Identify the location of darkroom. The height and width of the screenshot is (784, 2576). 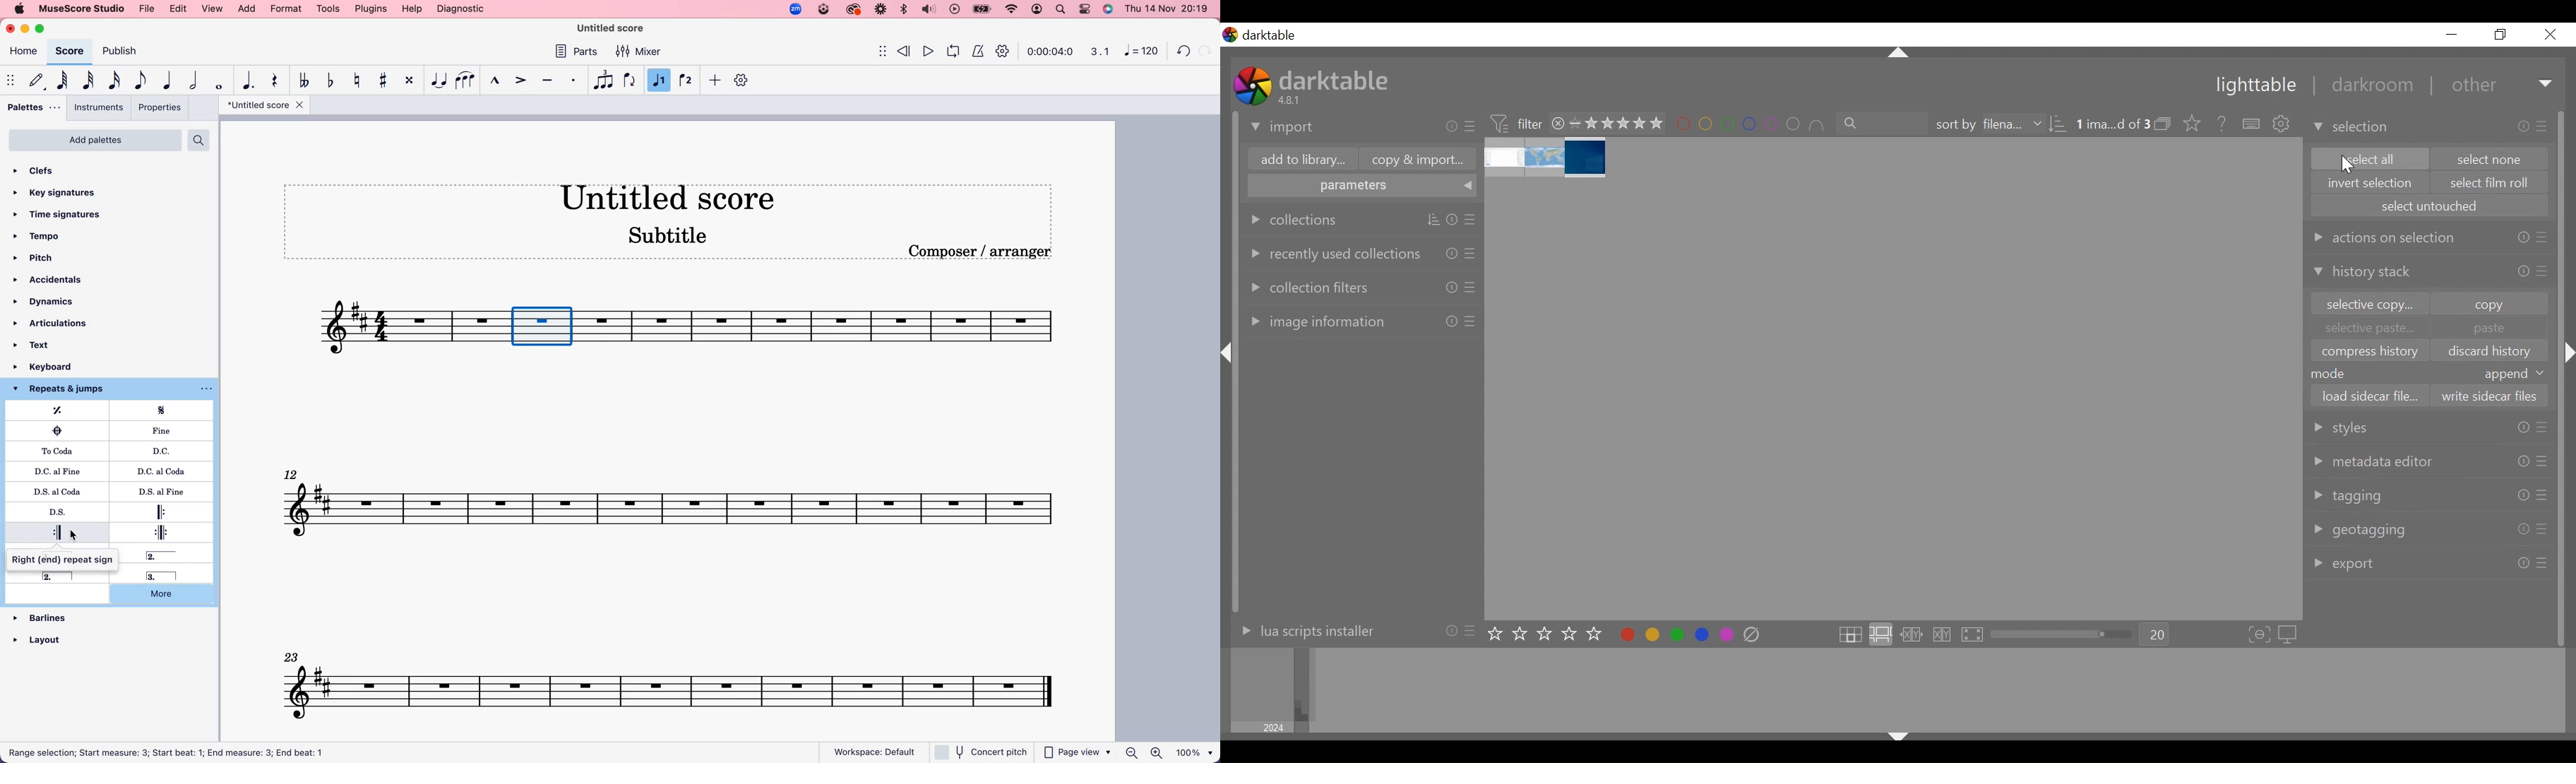
(2366, 87).